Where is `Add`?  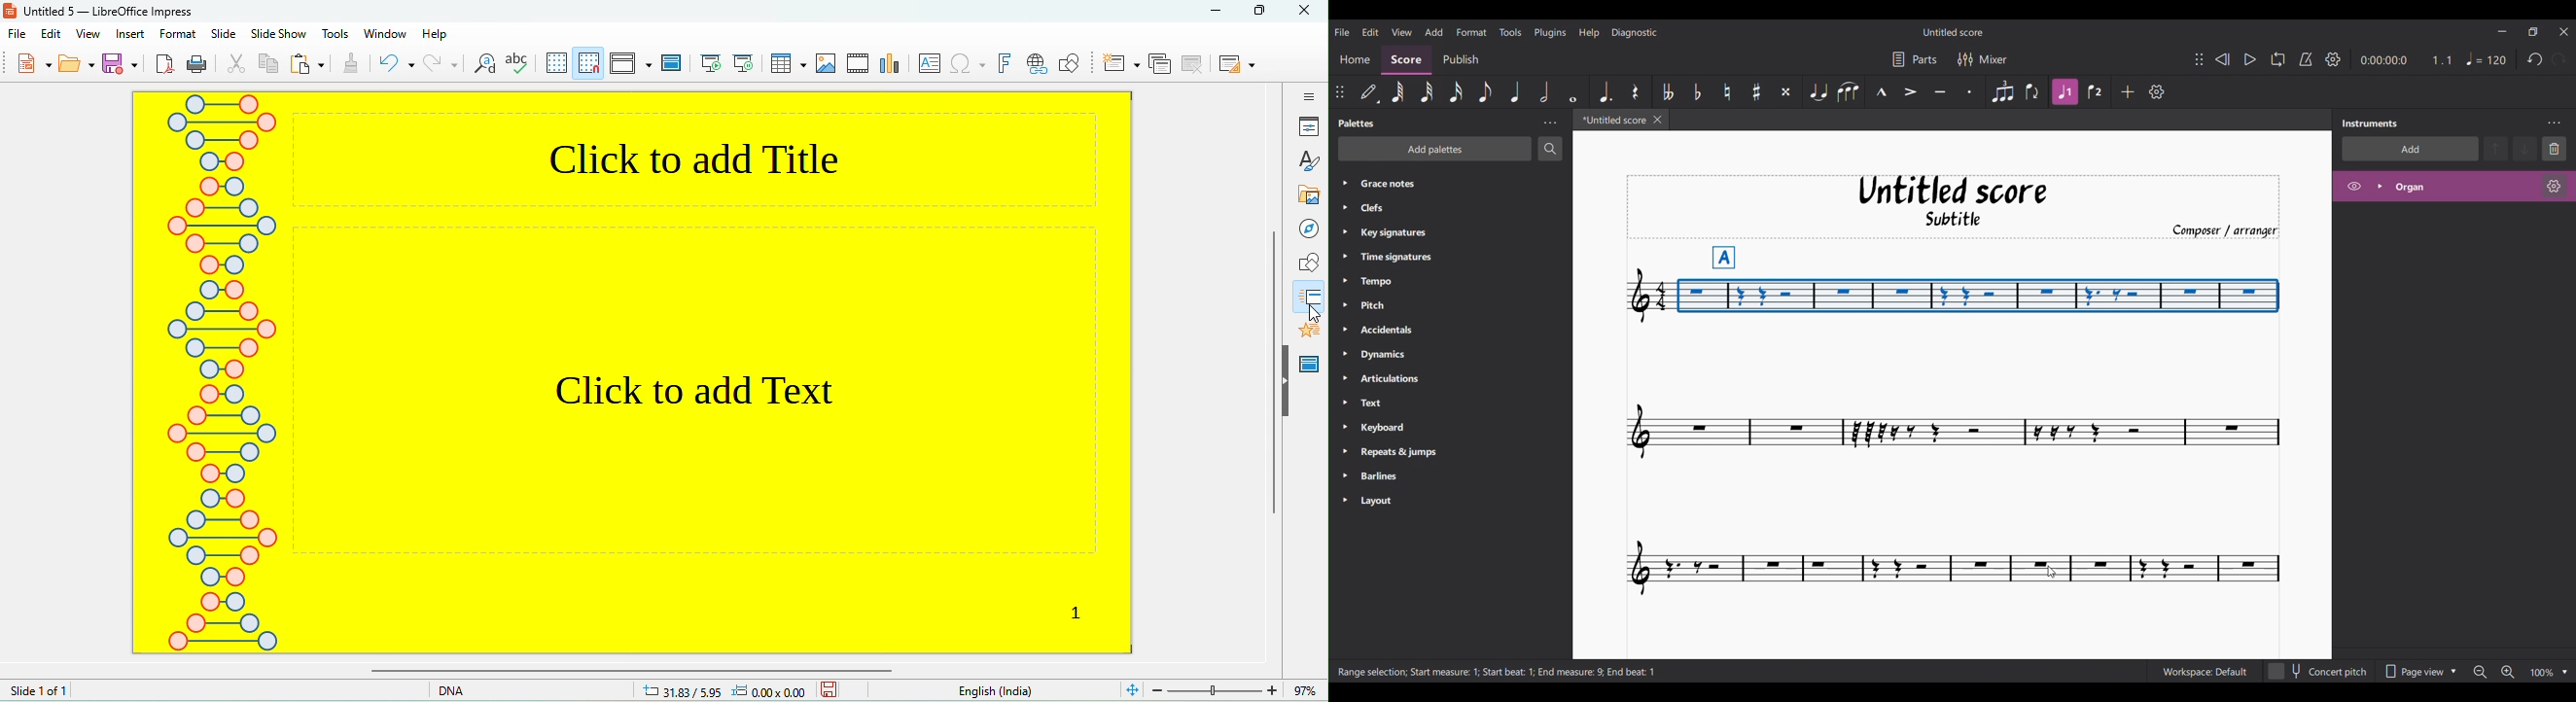
Add is located at coordinates (2128, 92).